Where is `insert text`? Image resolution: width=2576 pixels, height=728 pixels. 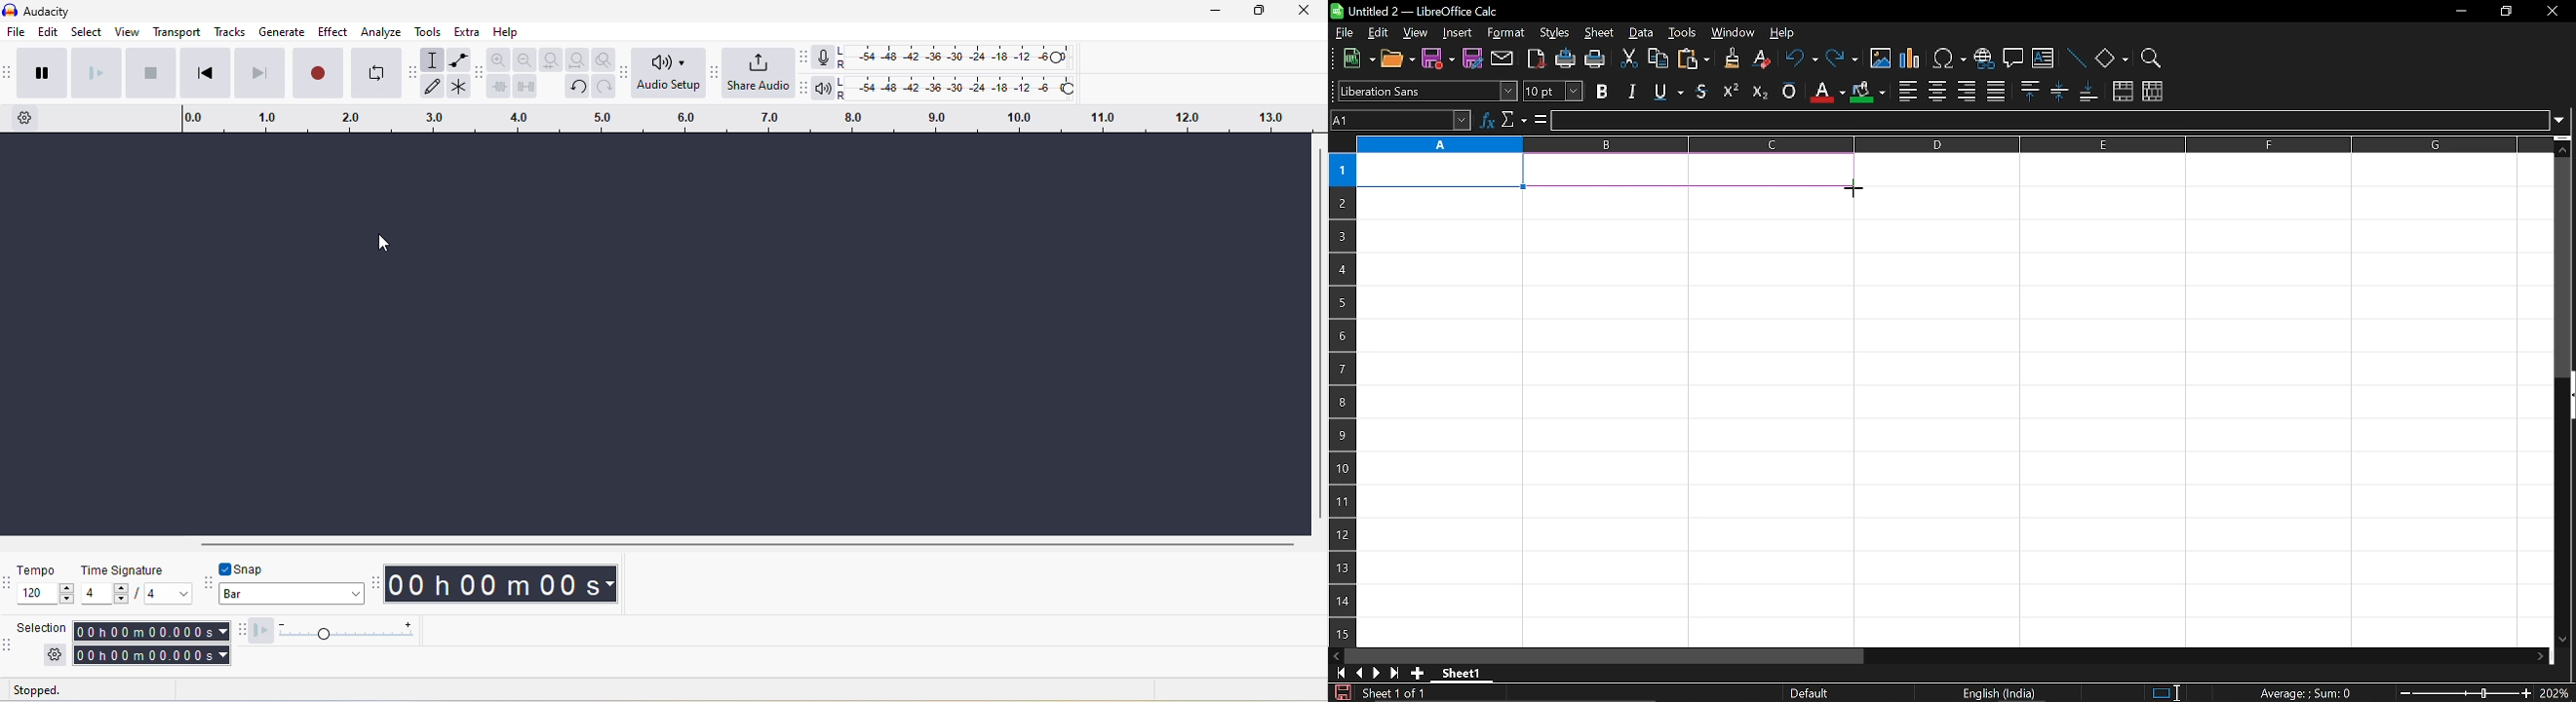
insert text is located at coordinates (2044, 58).